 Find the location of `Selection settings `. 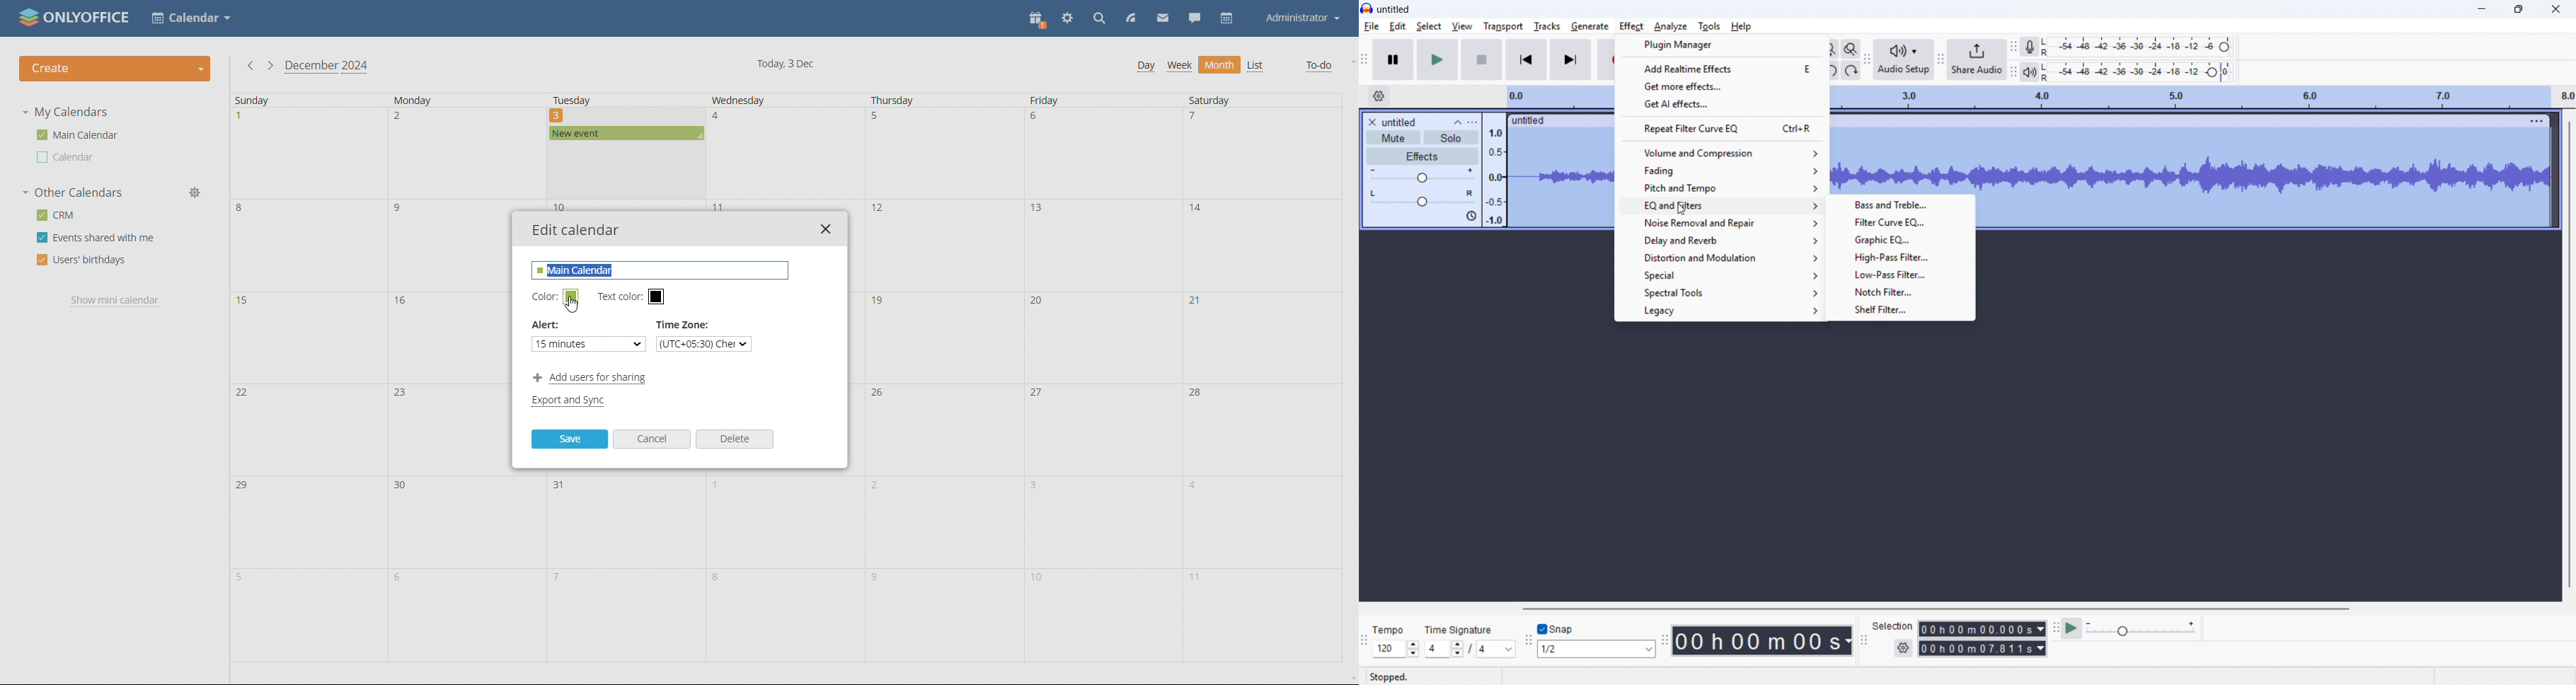

Selection settings  is located at coordinates (1904, 649).